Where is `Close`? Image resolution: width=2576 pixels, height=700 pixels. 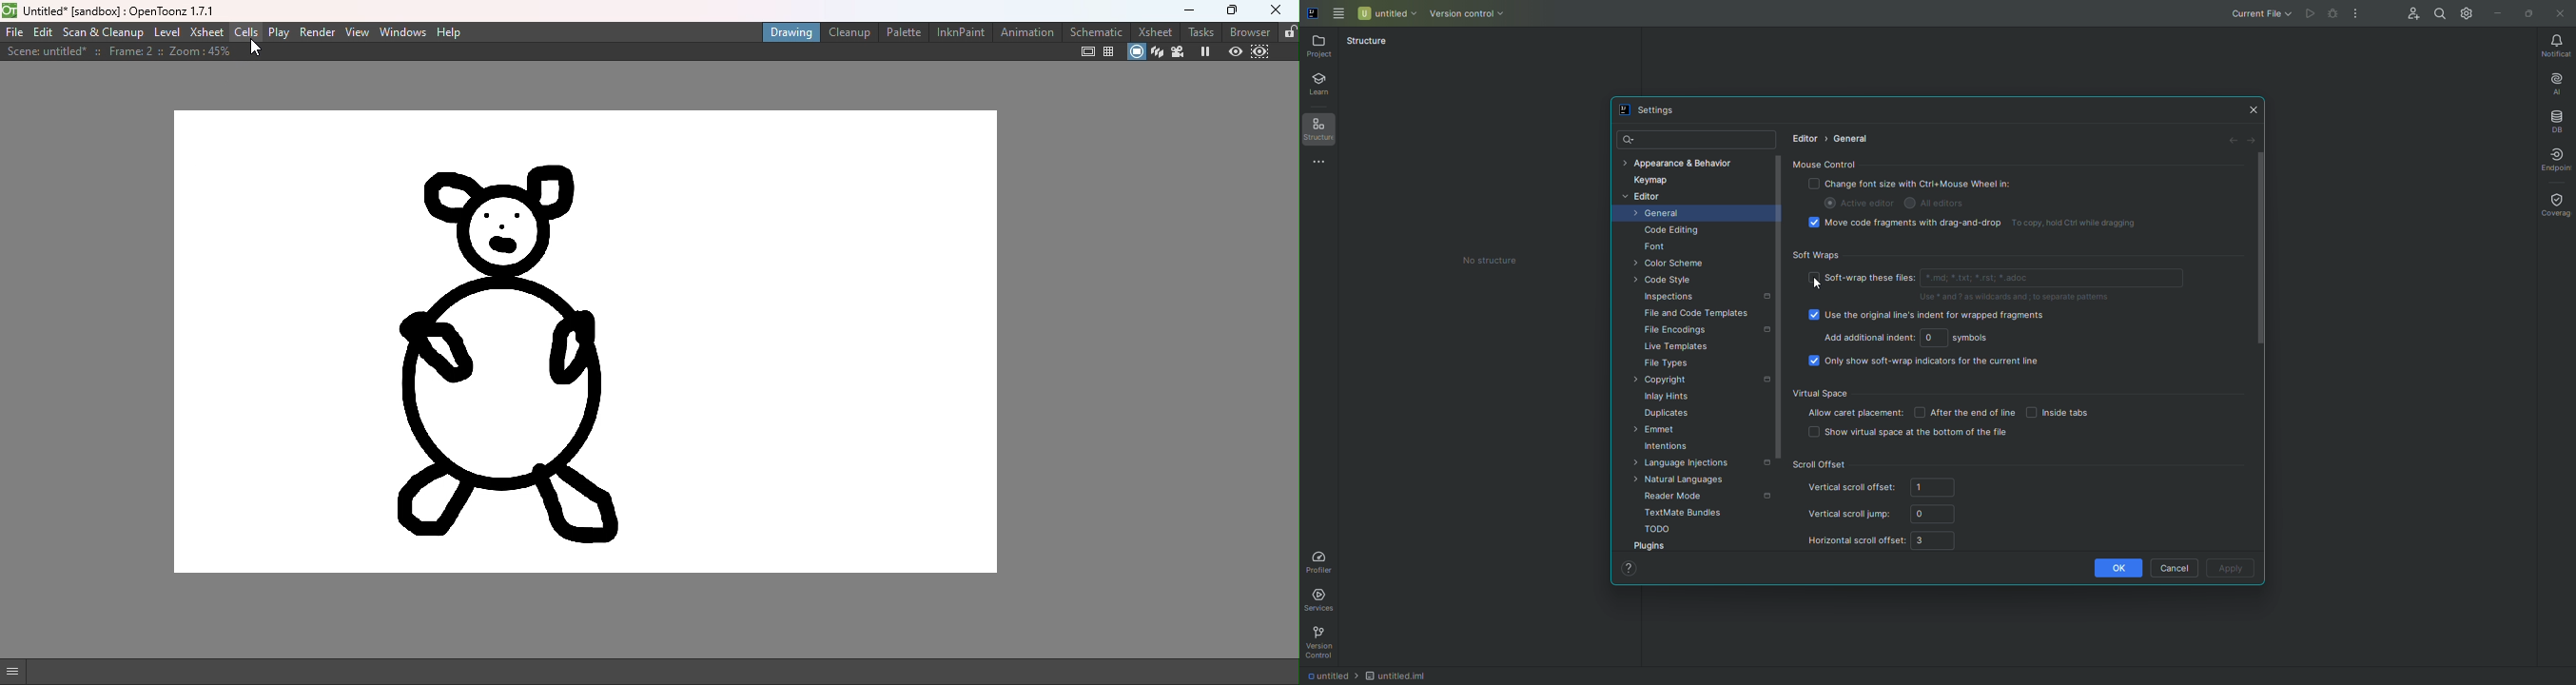 Close is located at coordinates (2252, 108).